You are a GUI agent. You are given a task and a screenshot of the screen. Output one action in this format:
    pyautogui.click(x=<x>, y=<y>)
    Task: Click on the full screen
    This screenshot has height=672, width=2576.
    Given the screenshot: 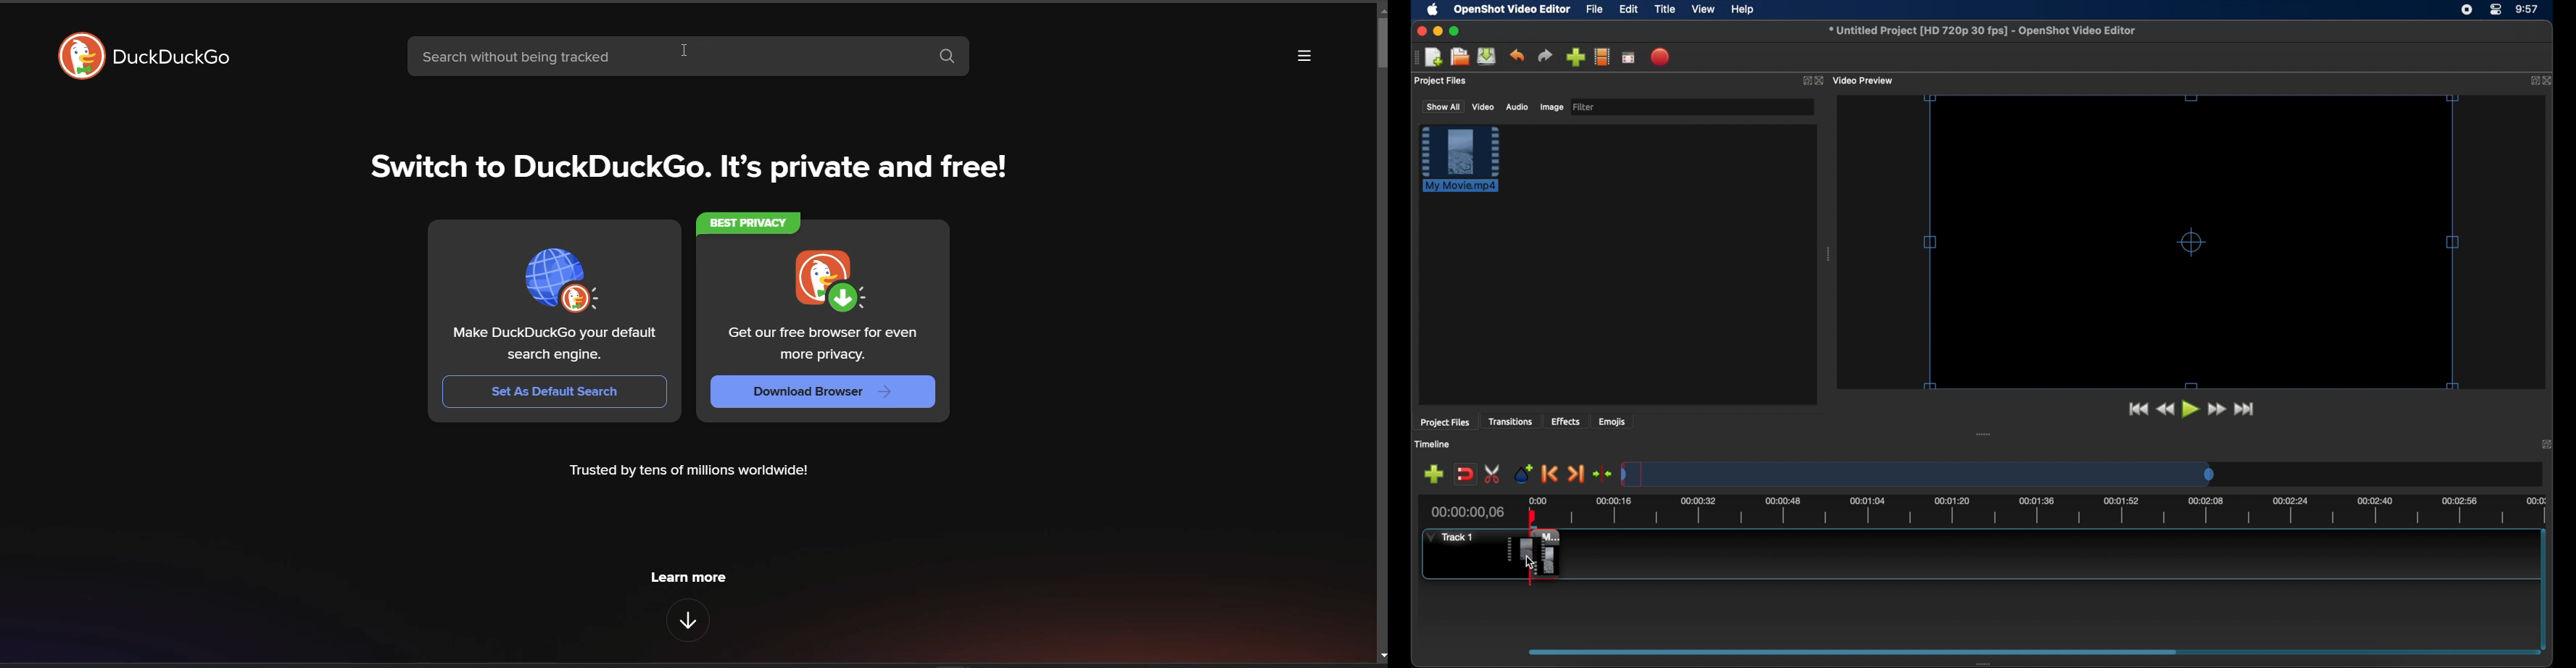 What is the action you would take?
    pyautogui.click(x=1629, y=57)
    